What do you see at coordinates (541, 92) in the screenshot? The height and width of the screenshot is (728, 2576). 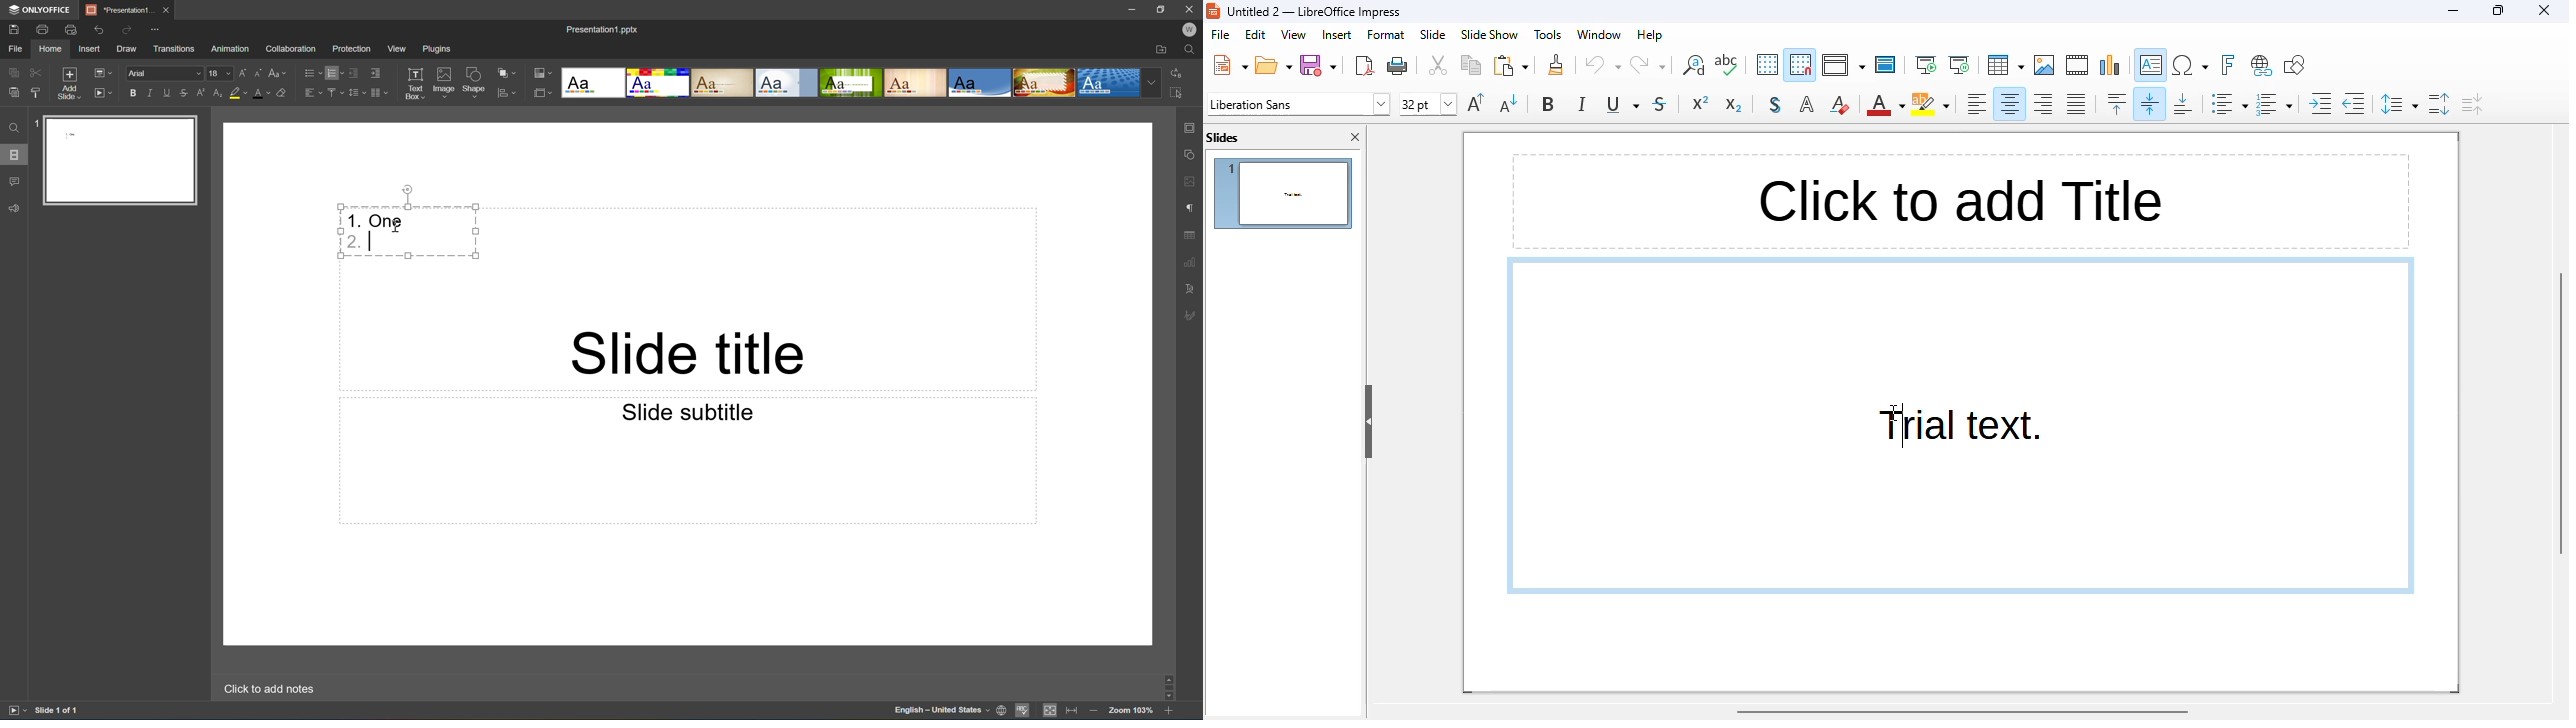 I see `Change slide size` at bounding box center [541, 92].